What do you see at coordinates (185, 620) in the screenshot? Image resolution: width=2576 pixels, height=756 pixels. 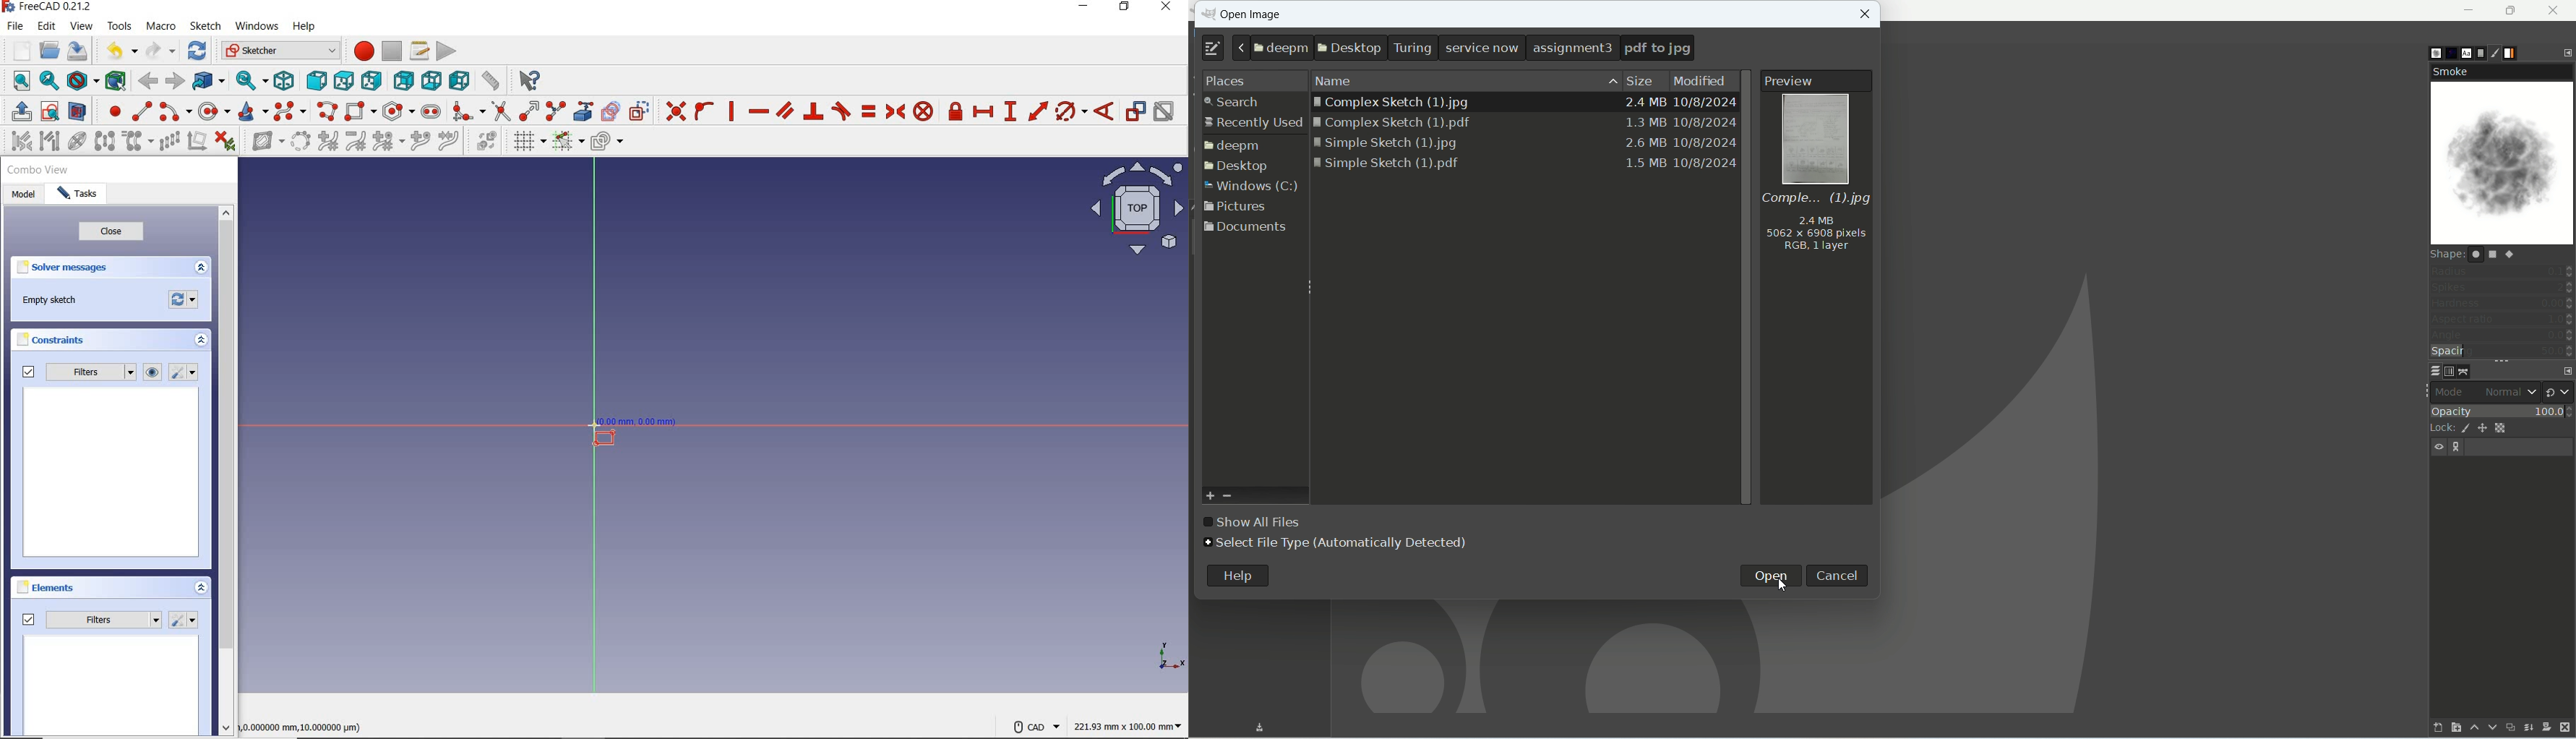 I see `settings` at bounding box center [185, 620].